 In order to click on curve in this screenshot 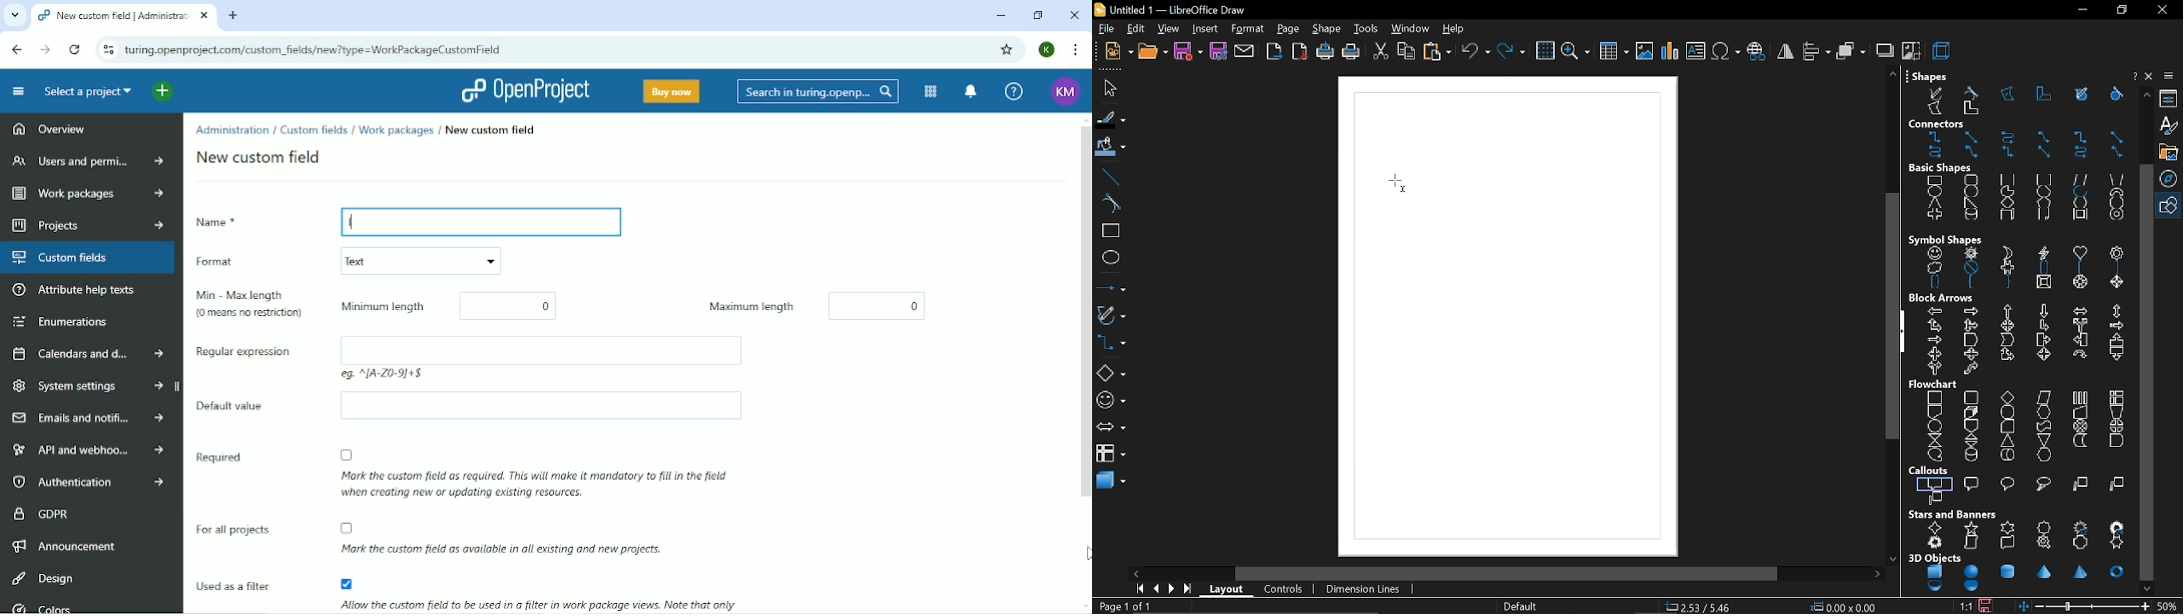, I will do `click(1107, 202)`.